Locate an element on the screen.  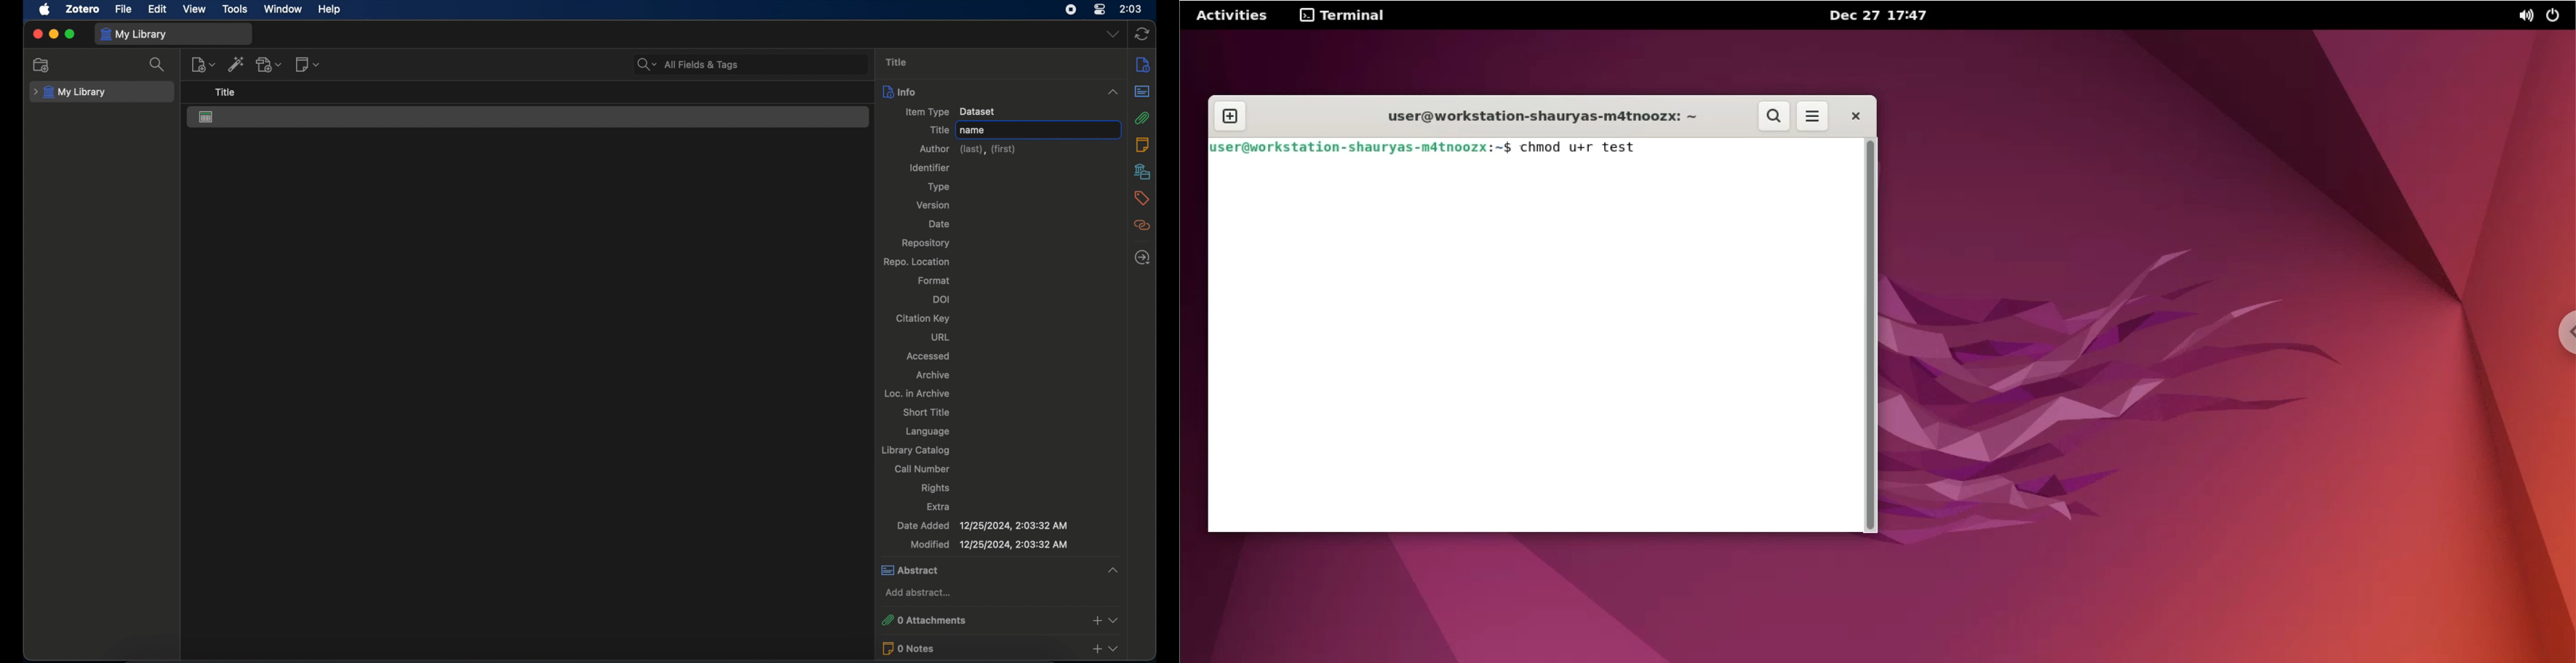
tools is located at coordinates (235, 9).